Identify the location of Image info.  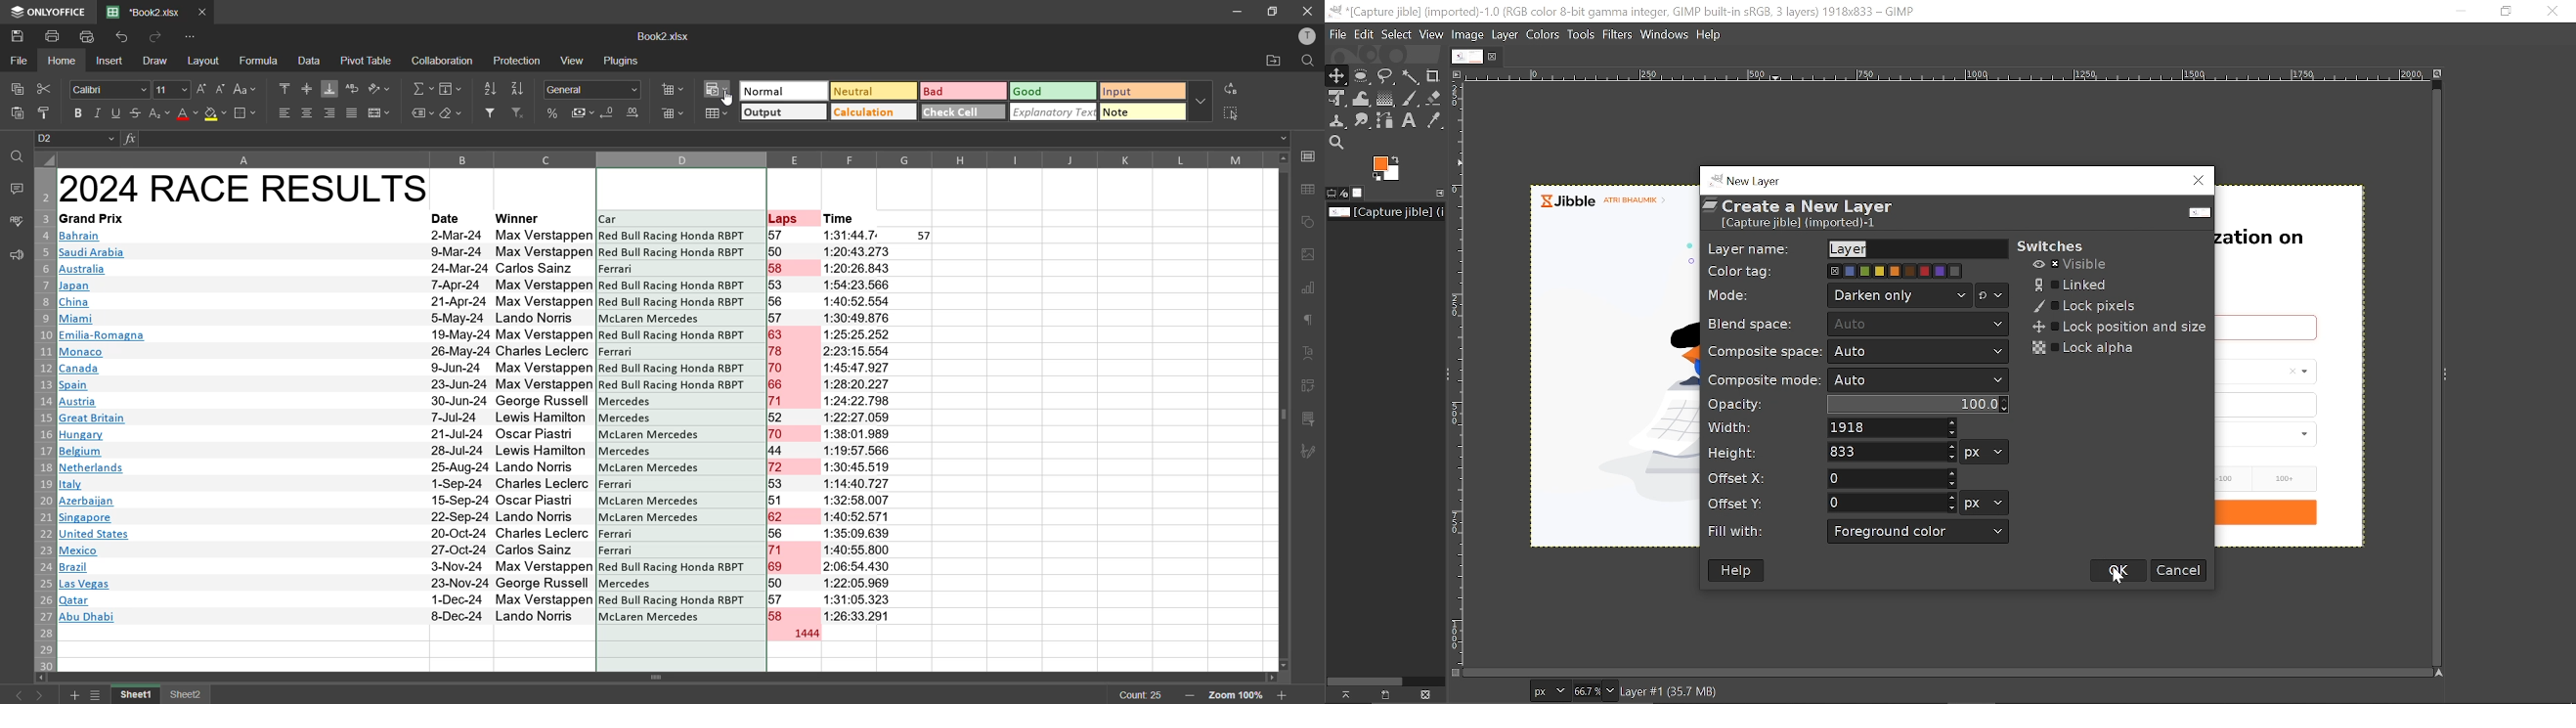
(1725, 690).